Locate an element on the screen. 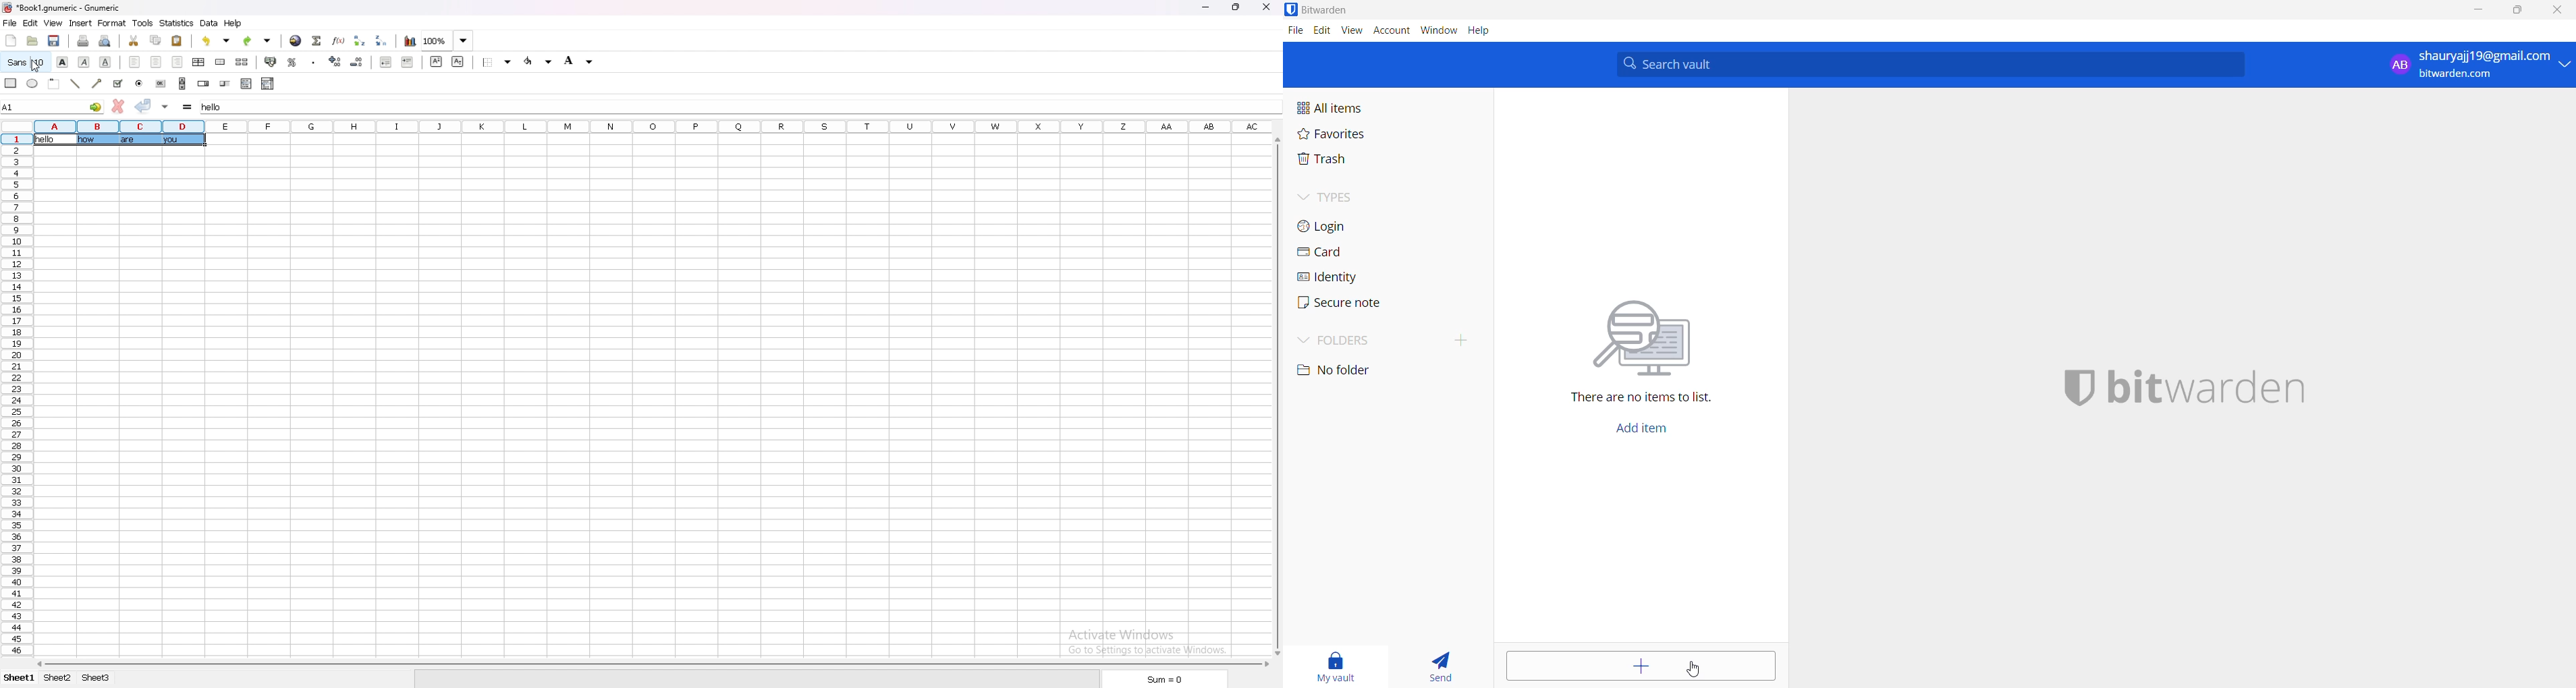 The height and width of the screenshot is (700, 2576). card is located at coordinates (1354, 252).